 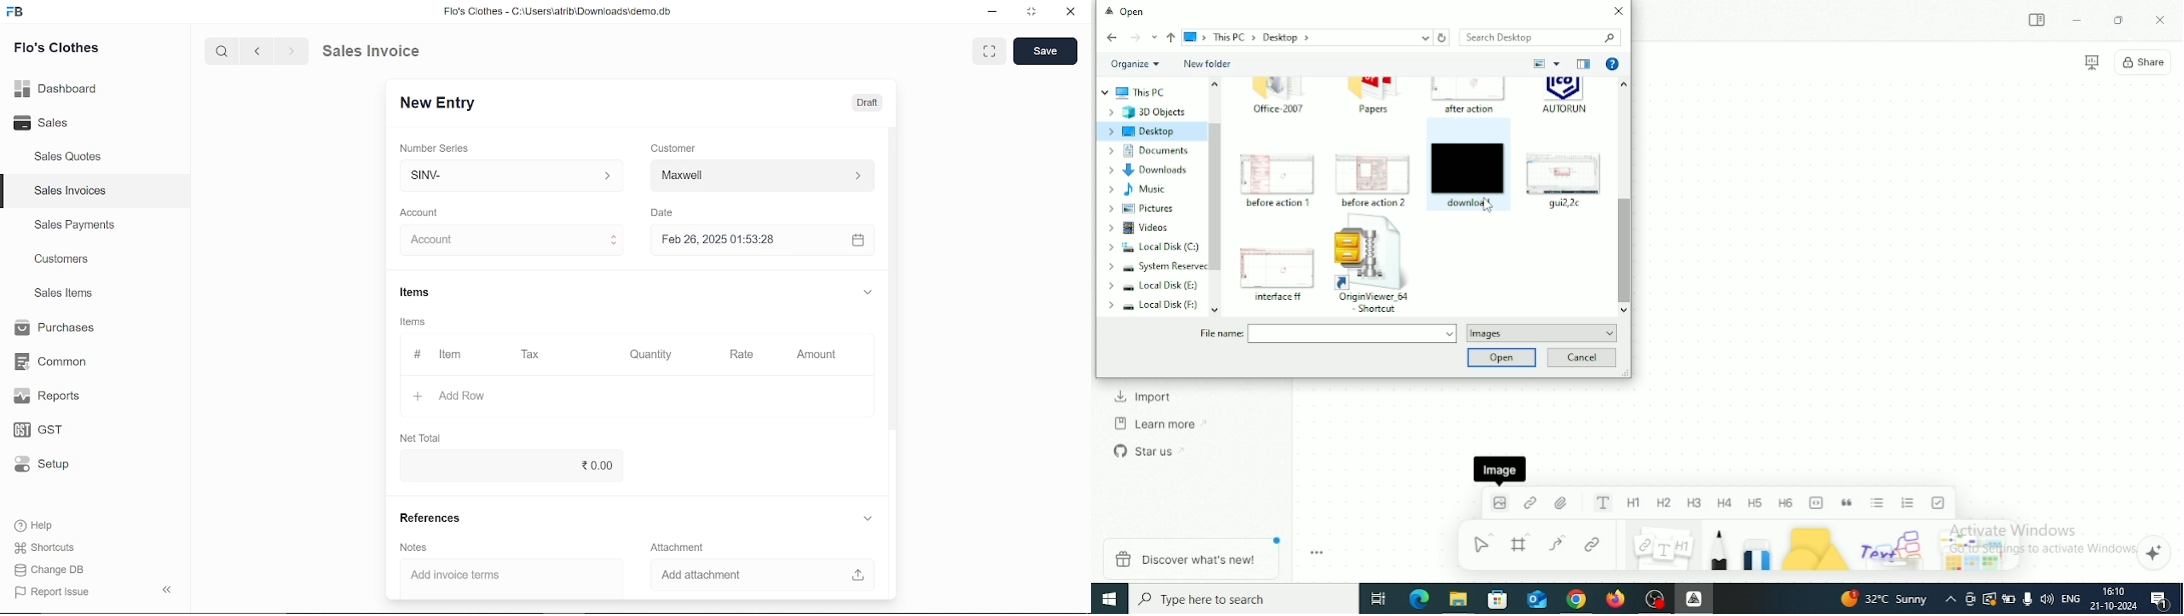 What do you see at coordinates (451, 397) in the screenshot?
I see `Add Row` at bounding box center [451, 397].